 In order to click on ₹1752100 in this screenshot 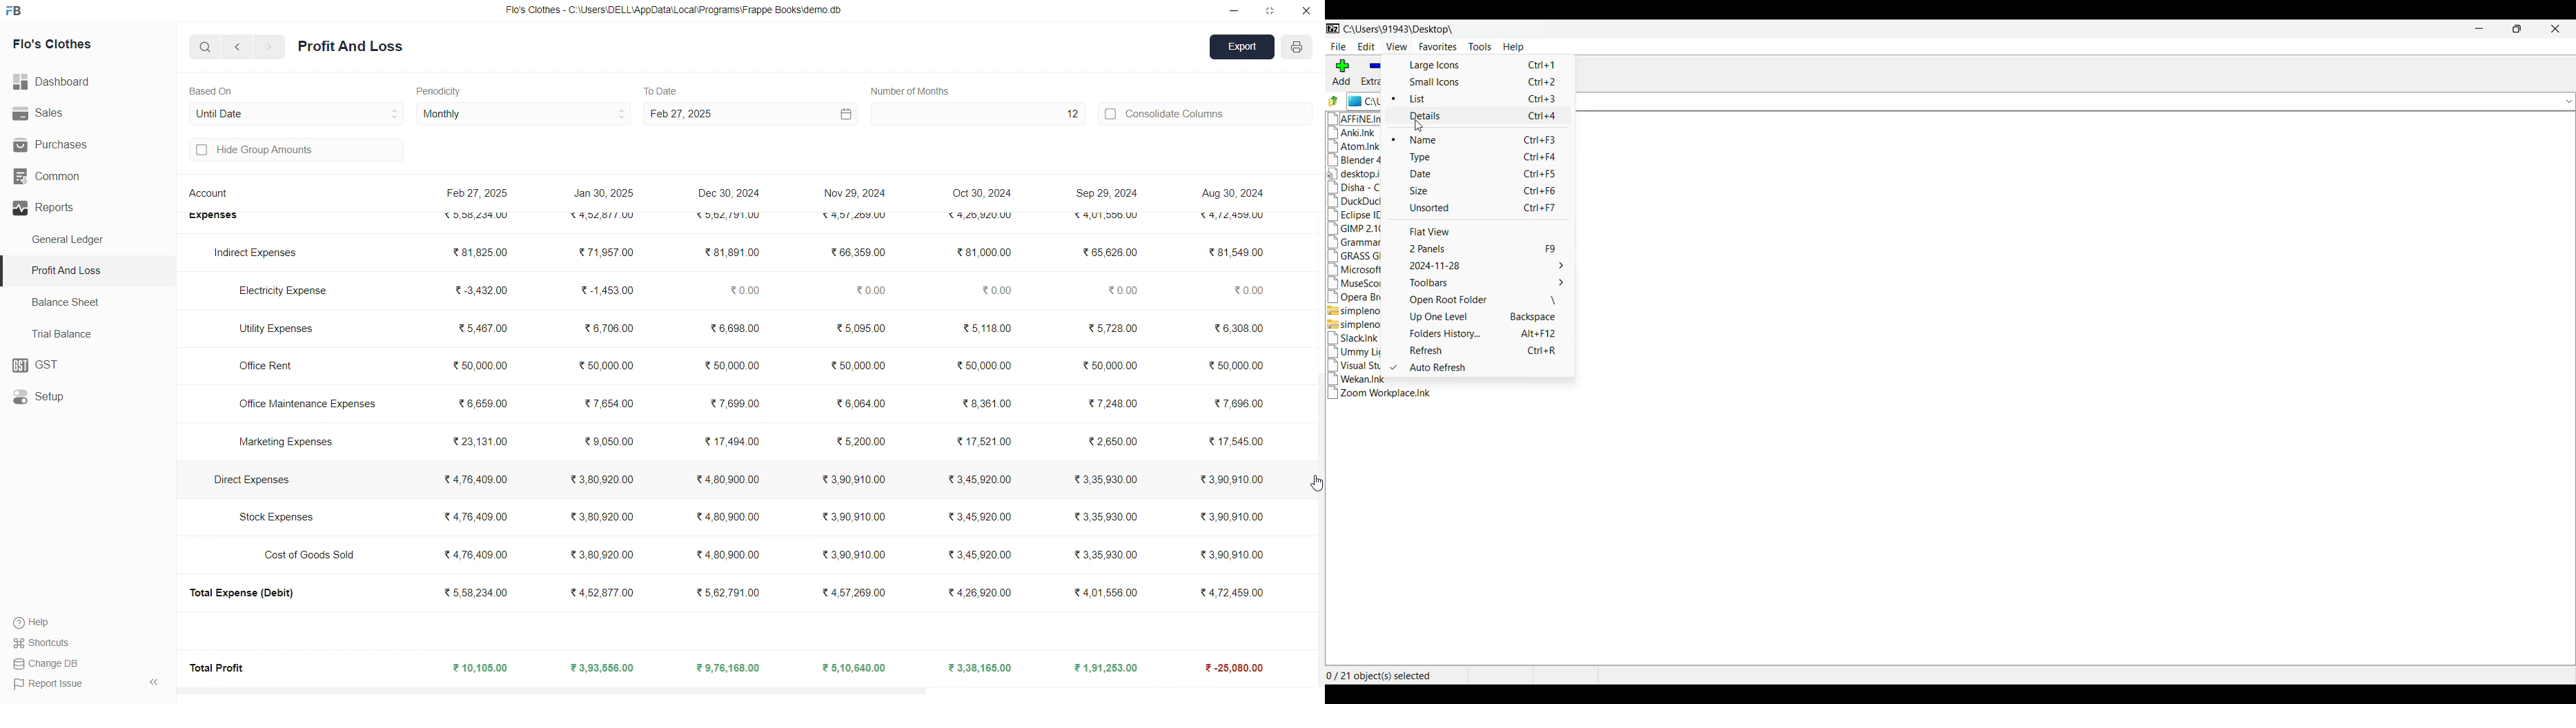, I will do `click(986, 442)`.